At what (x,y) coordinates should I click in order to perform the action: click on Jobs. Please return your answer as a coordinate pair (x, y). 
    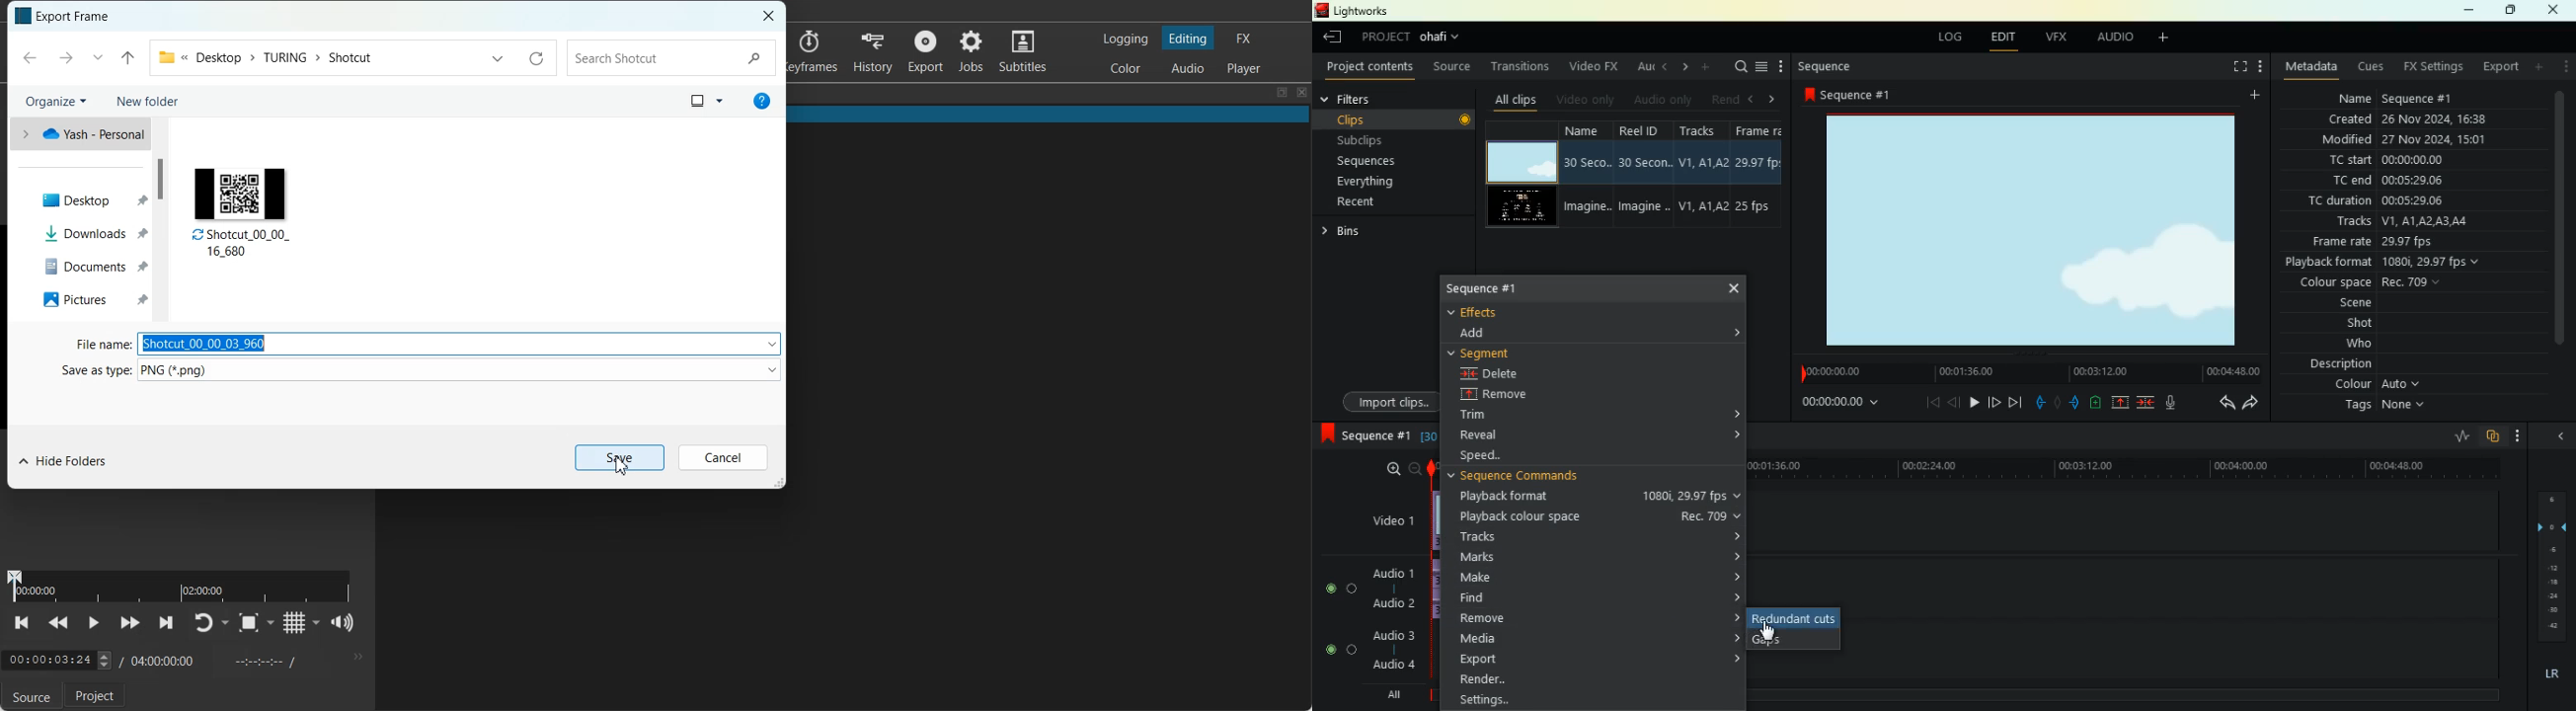
    Looking at the image, I should click on (970, 50).